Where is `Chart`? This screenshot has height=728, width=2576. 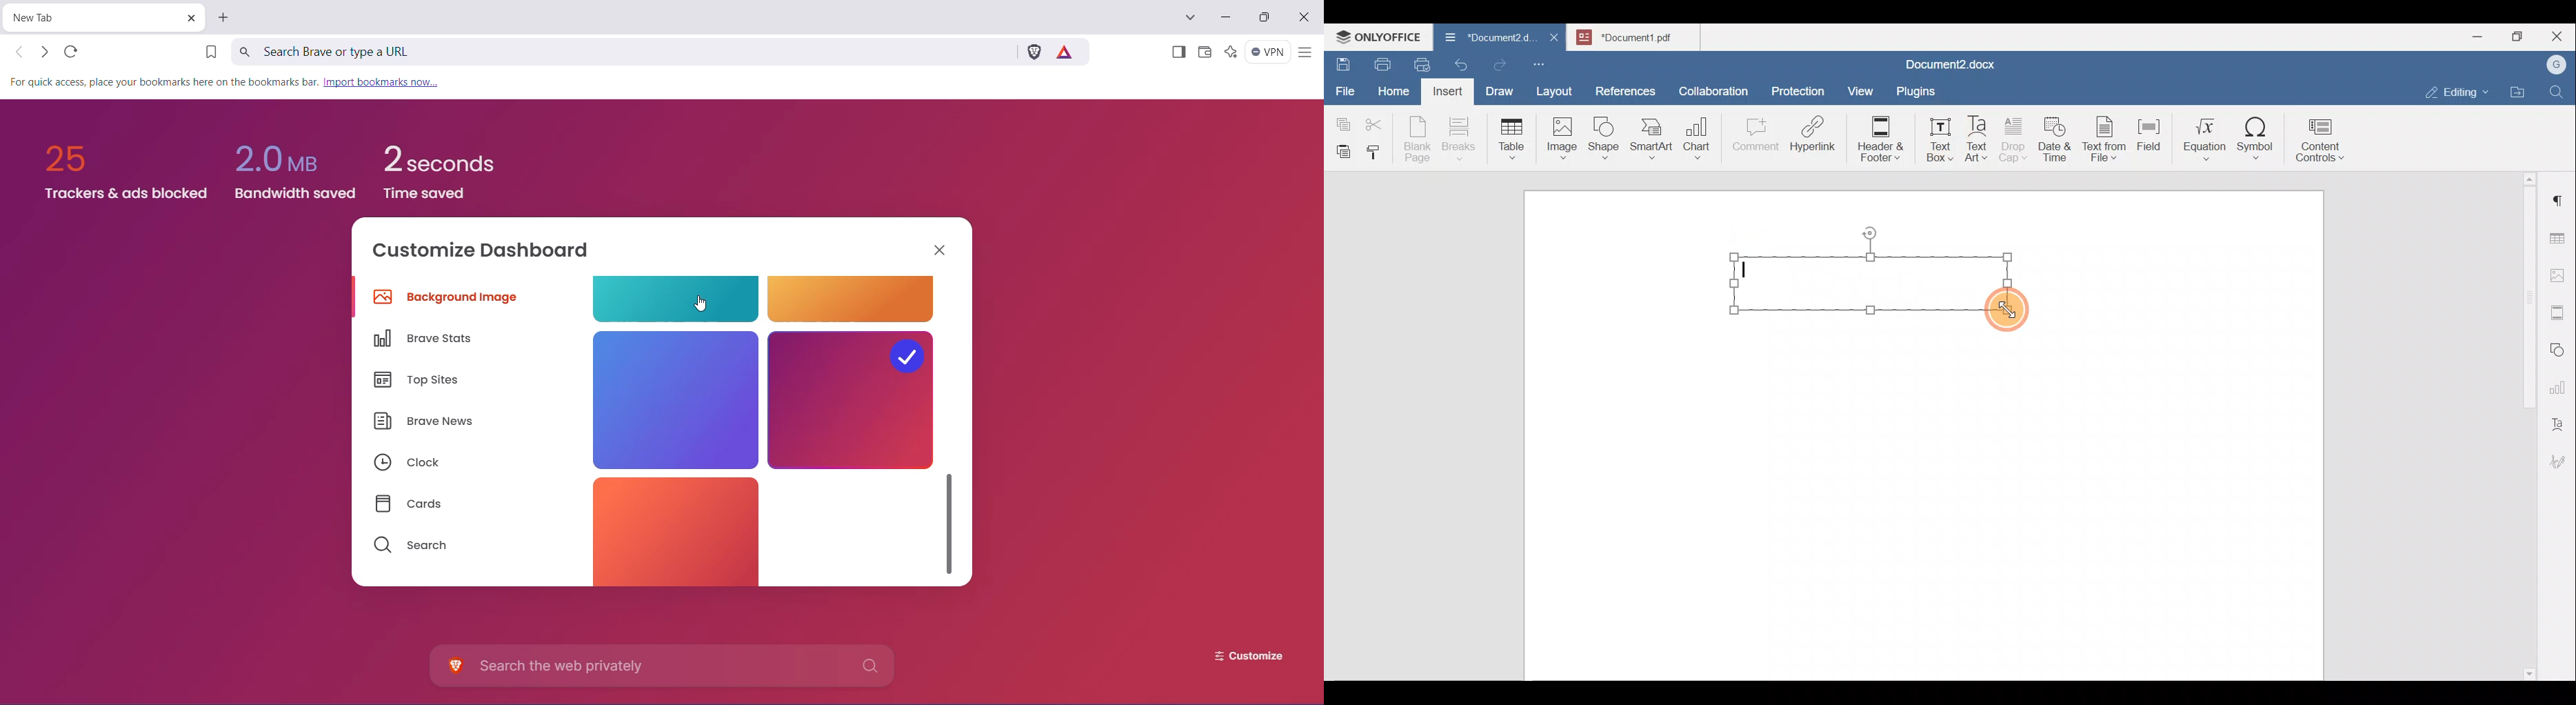
Chart is located at coordinates (1694, 140).